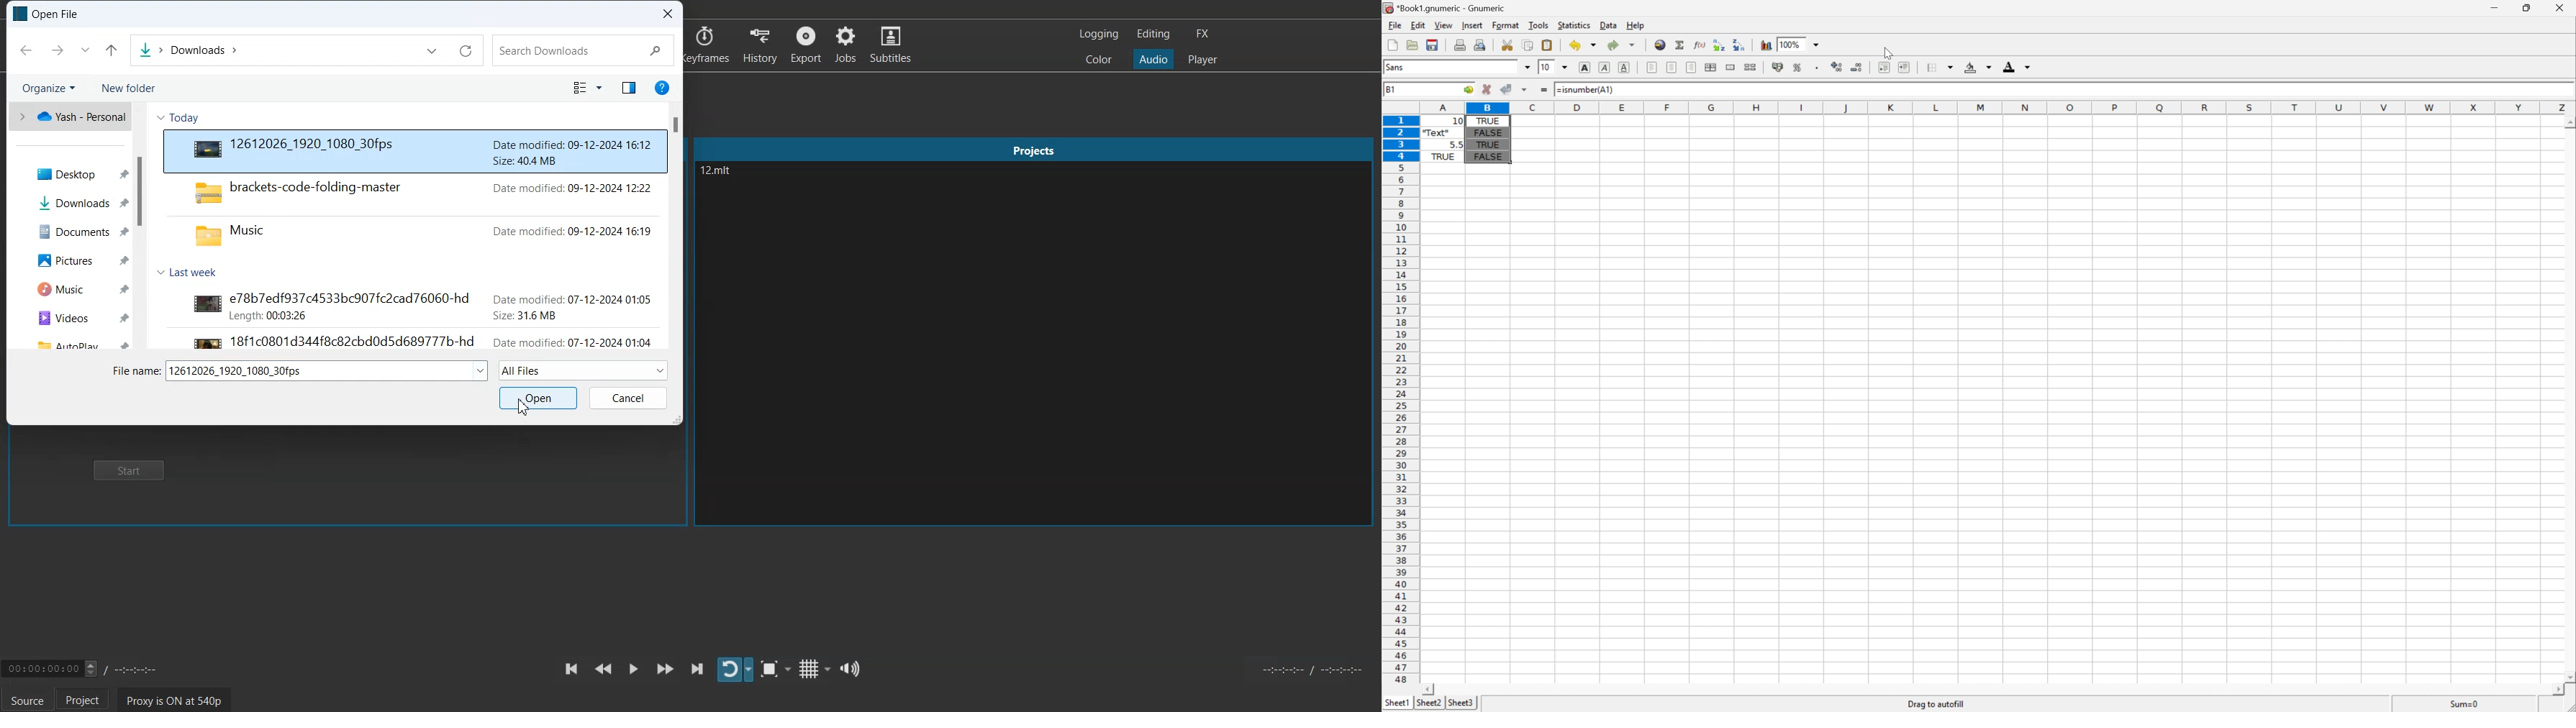 Image resolution: width=2576 pixels, height=728 pixels. What do you see at coordinates (1202, 60) in the screenshot?
I see `Player` at bounding box center [1202, 60].